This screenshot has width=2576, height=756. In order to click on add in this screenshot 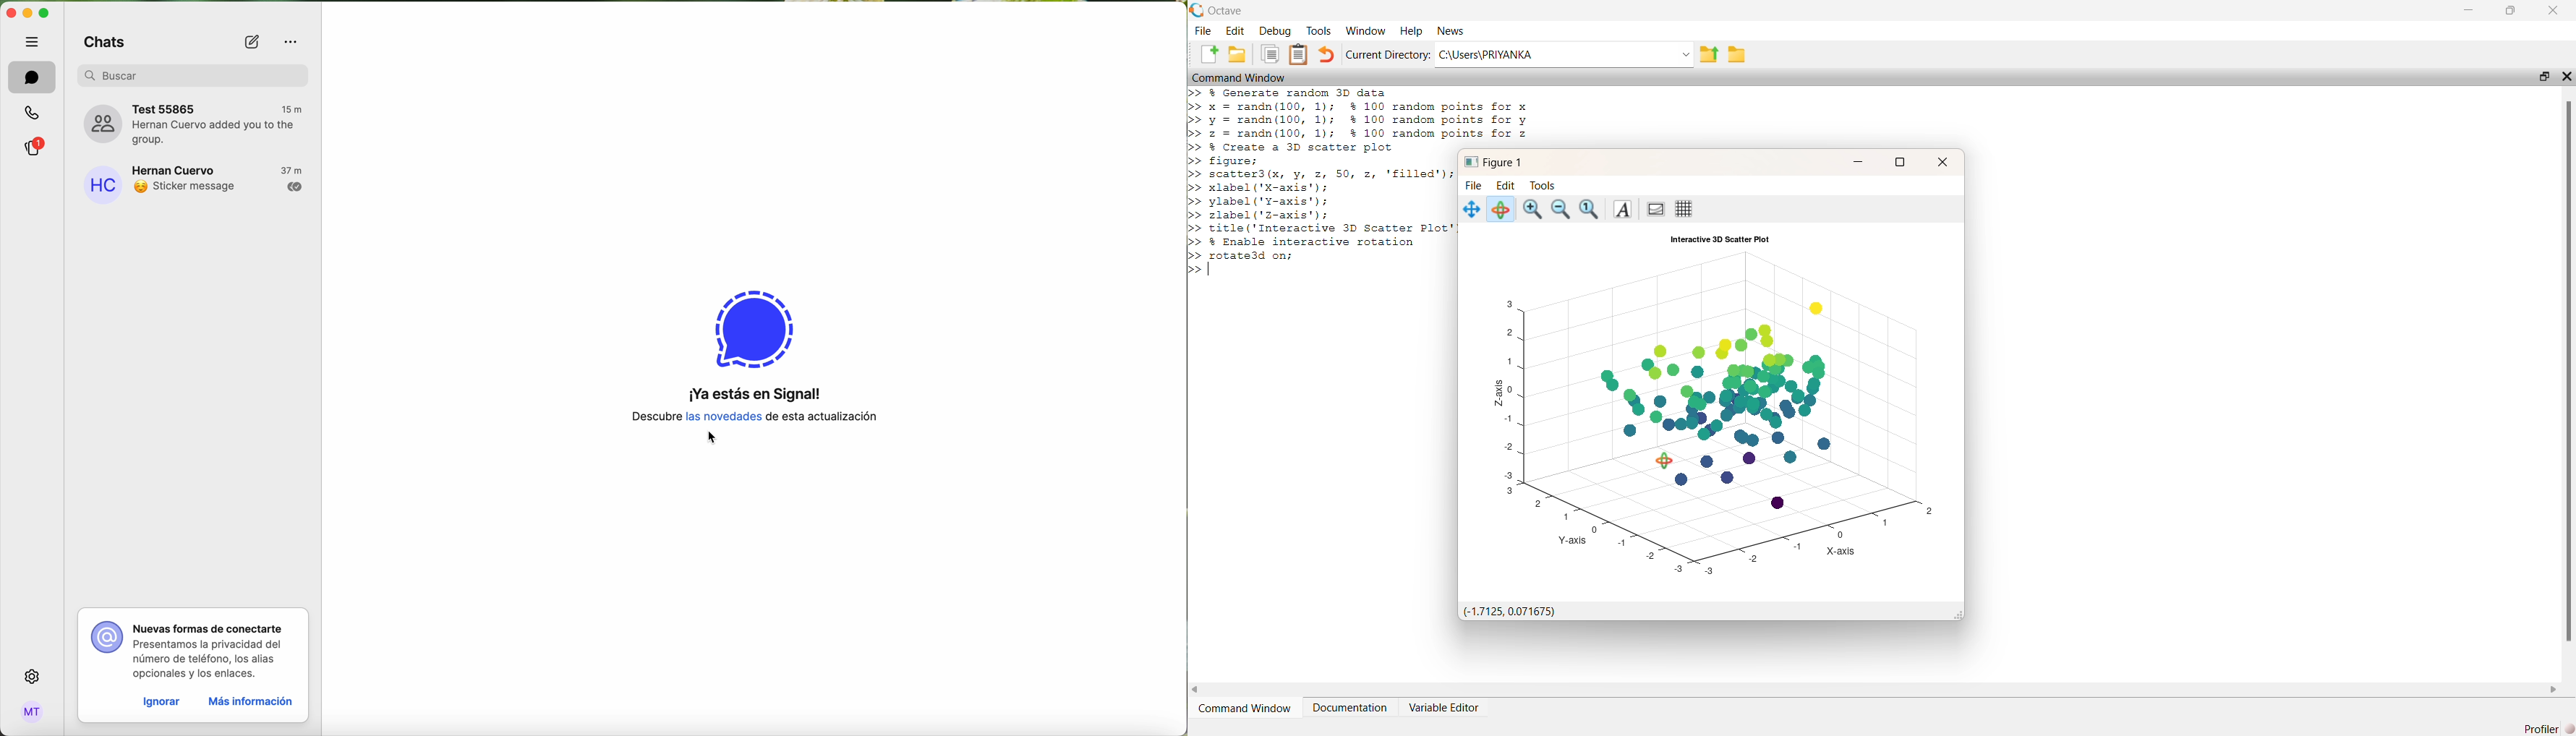, I will do `click(253, 43)`.